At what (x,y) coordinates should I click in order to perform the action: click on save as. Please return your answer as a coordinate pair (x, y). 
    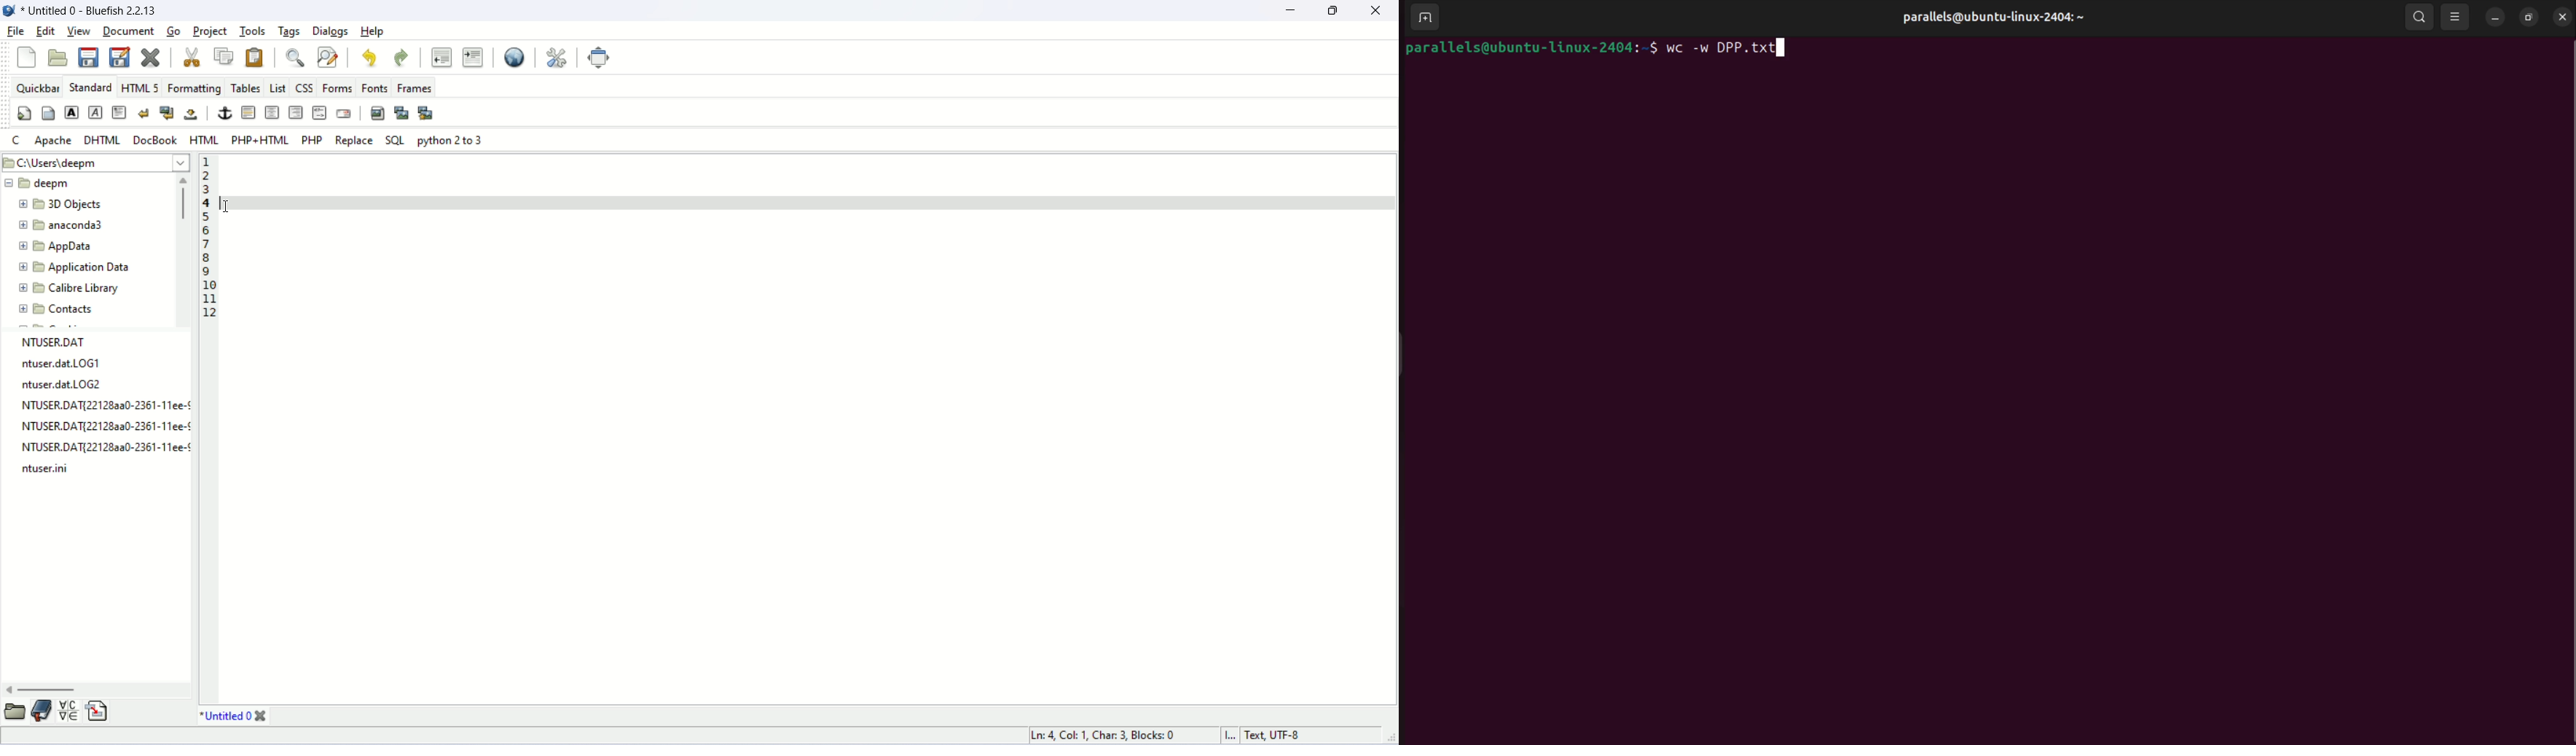
    Looking at the image, I should click on (120, 58).